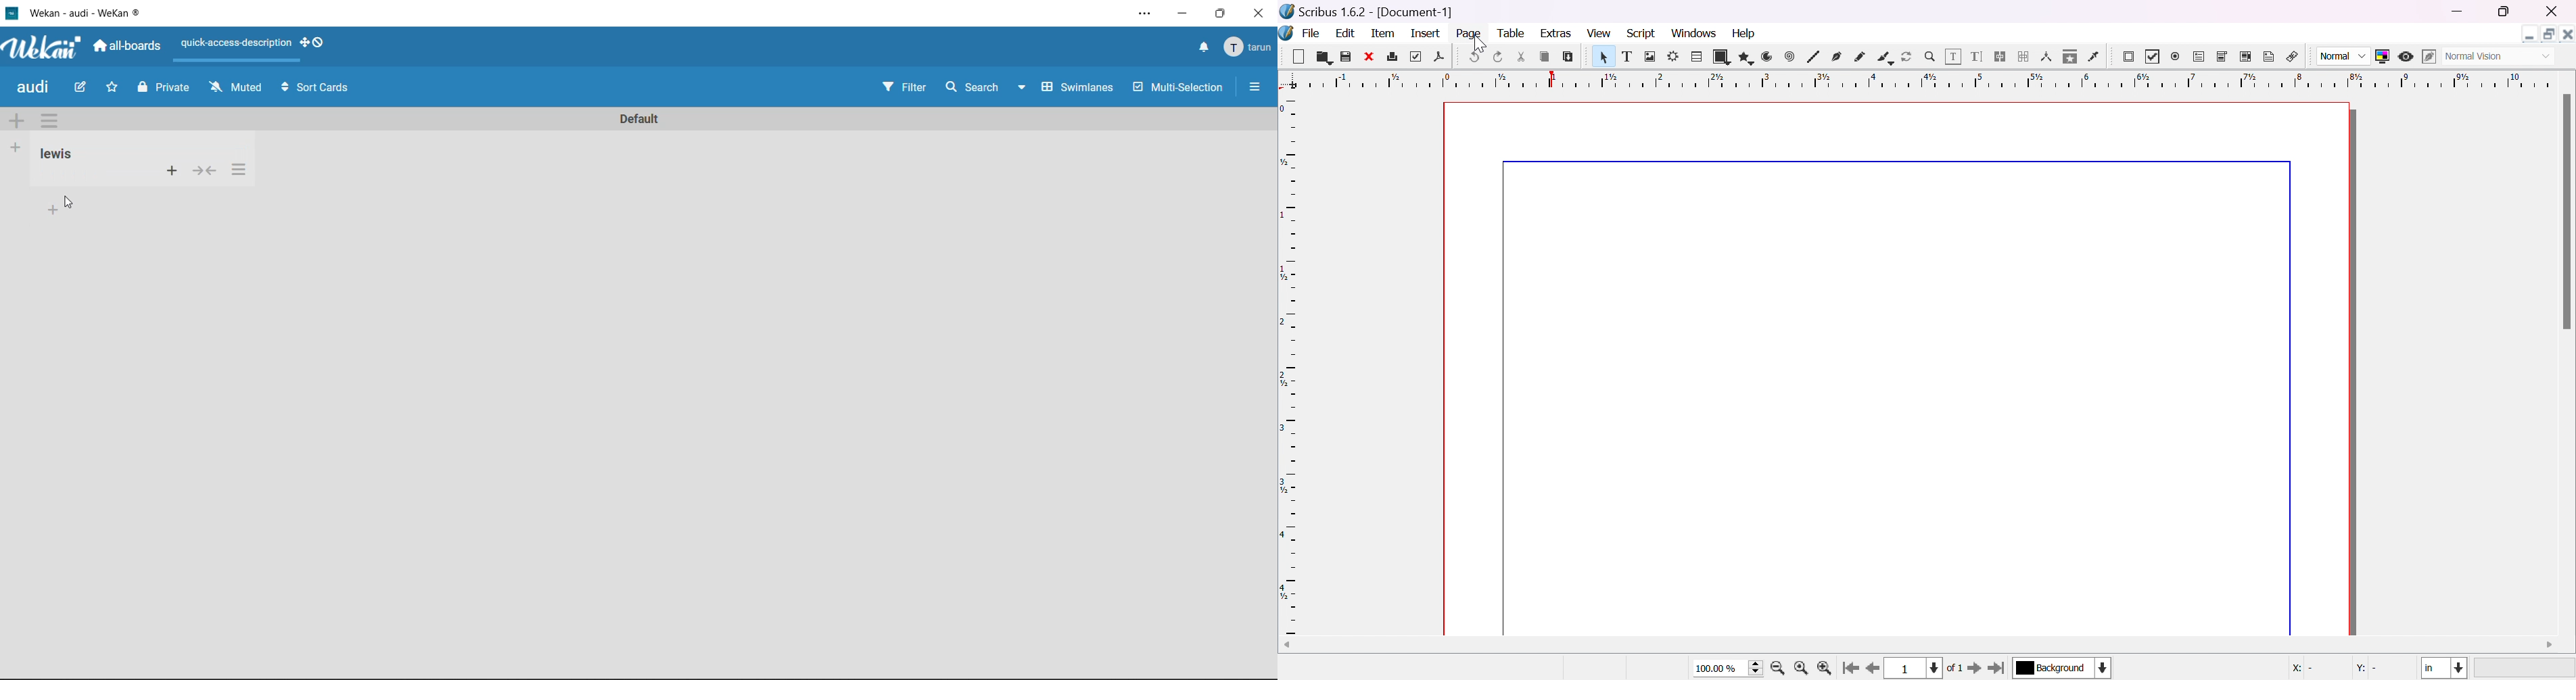 This screenshot has height=700, width=2576. Describe the element at coordinates (70, 202) in the screenshot. I see `` at that location.